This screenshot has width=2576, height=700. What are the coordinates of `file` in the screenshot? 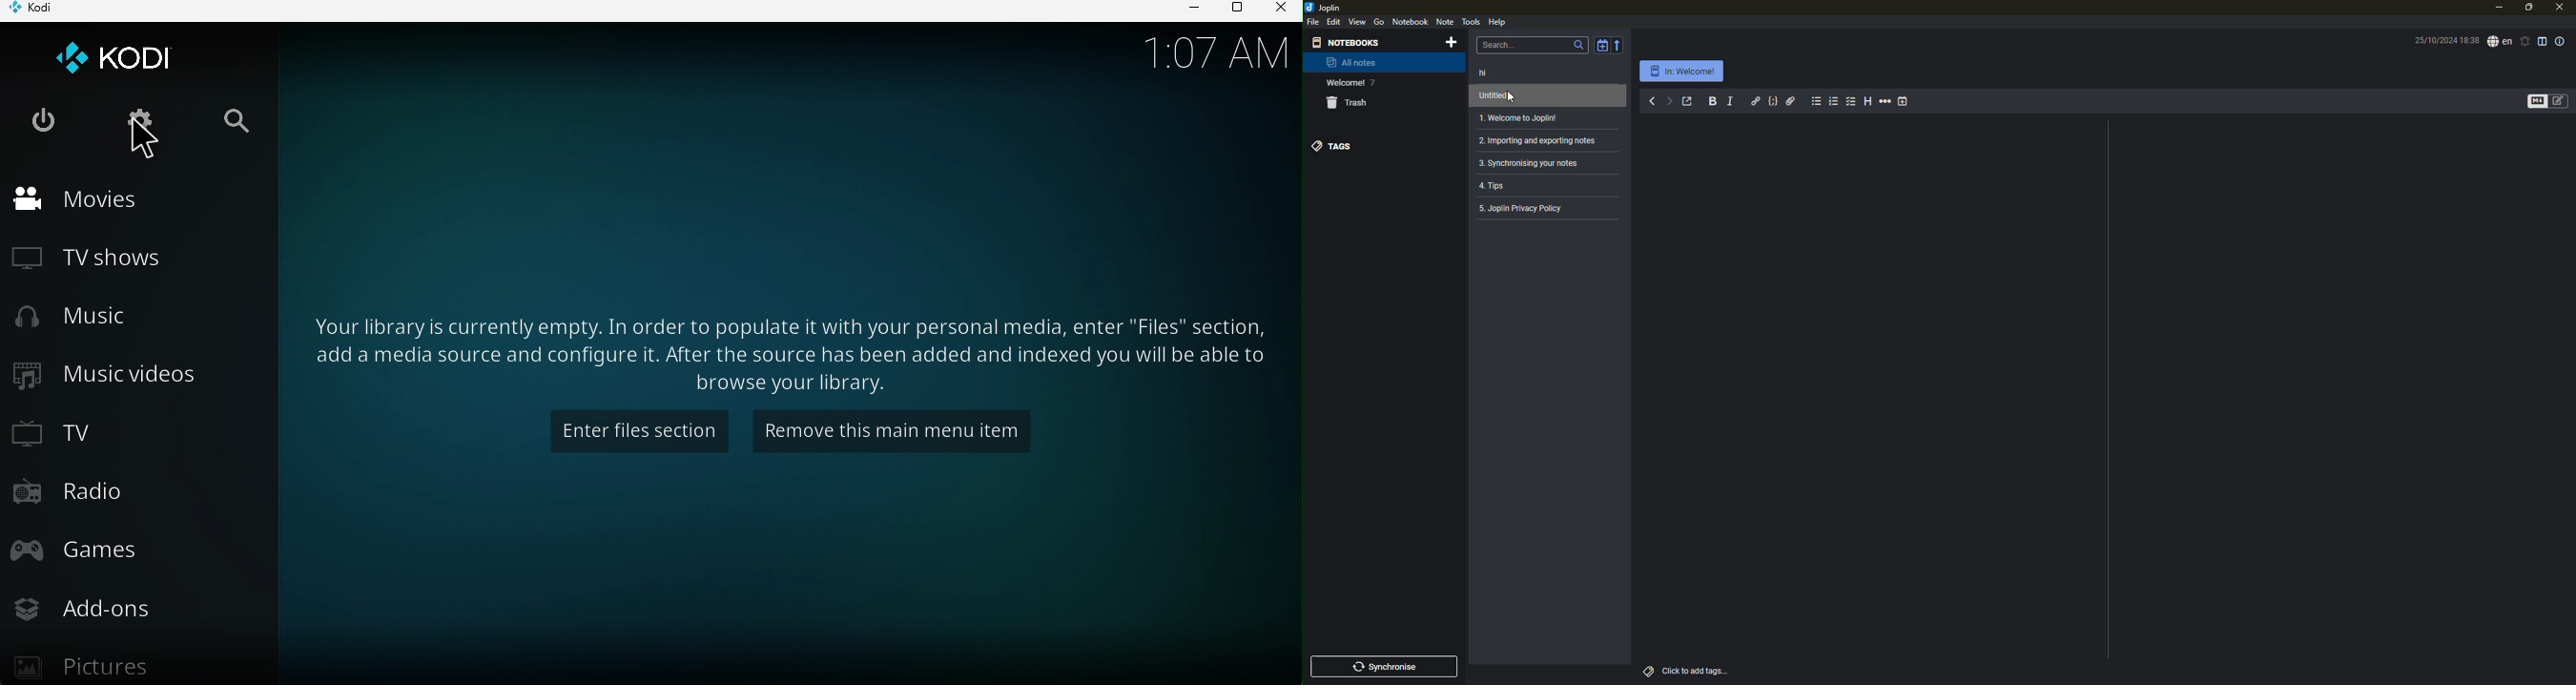 It's located at (1313, 21).